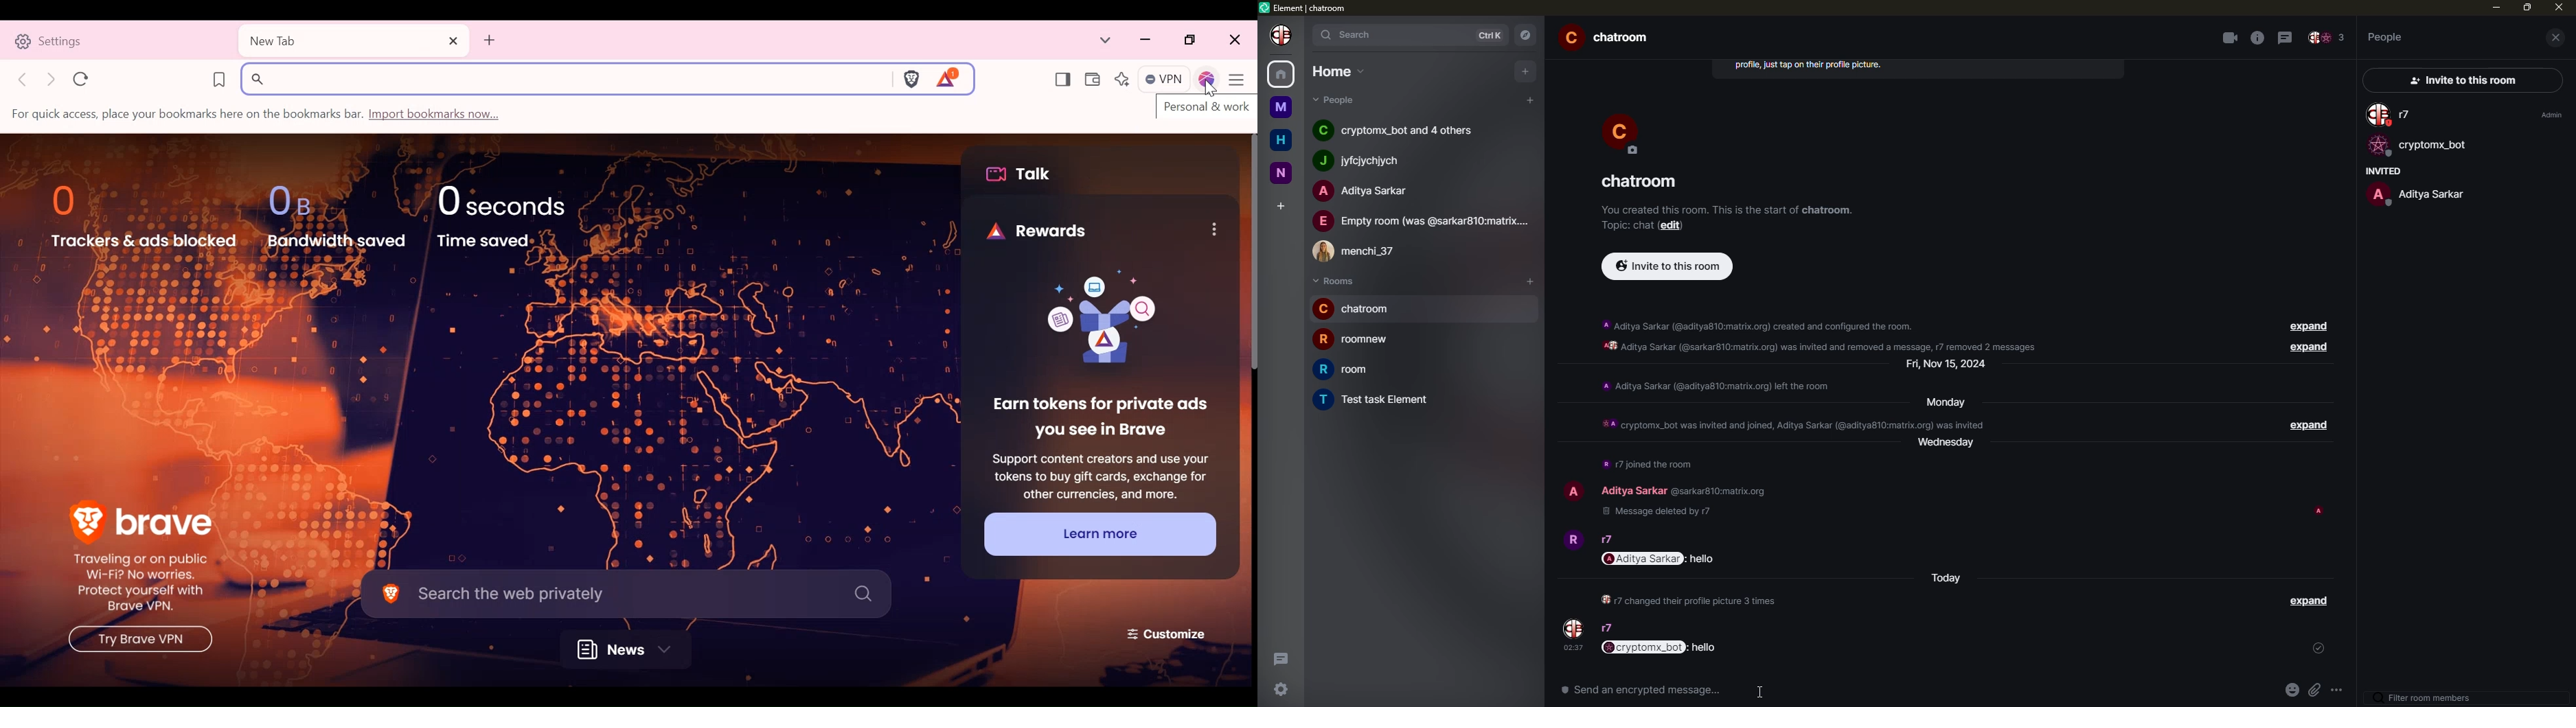 The image size is (2576, 728). What do you see at coordinates (1610, 39) in the screenshot?
I see `room` at bounding box center [1610, 39].